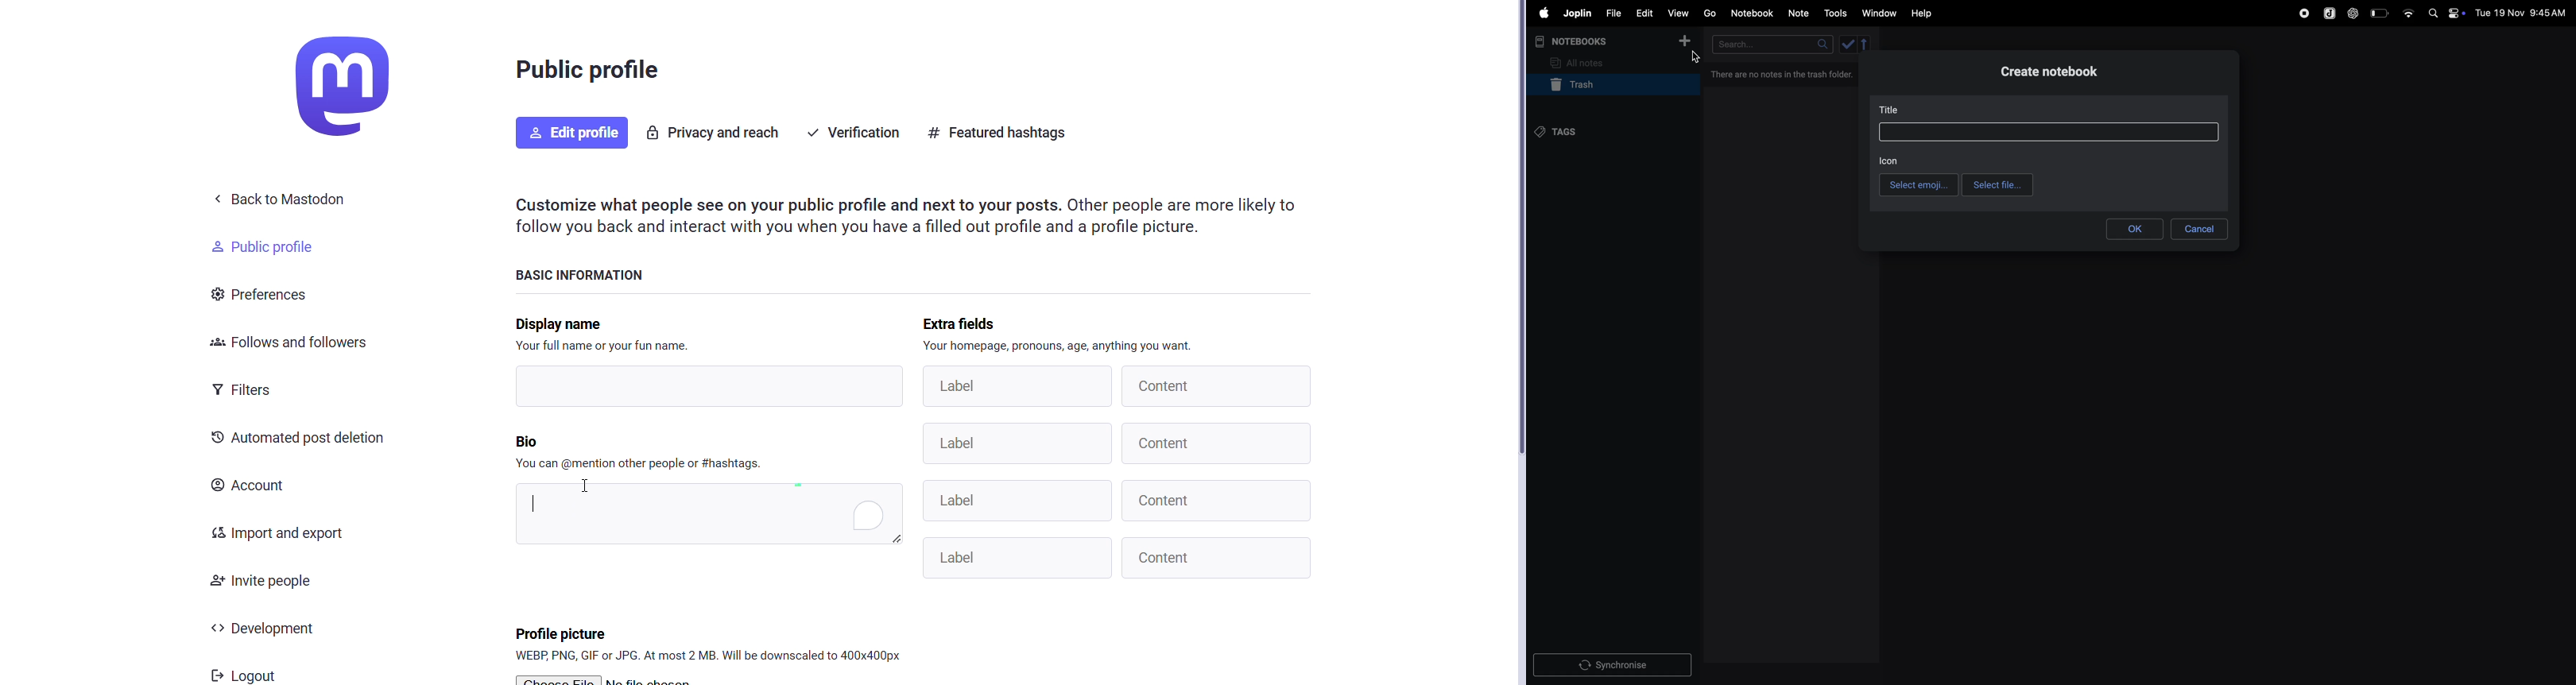 The image size is (2576, 700). Describe the element at coordinates (245, 672) in the screenshot. I see `Logout` at that location.